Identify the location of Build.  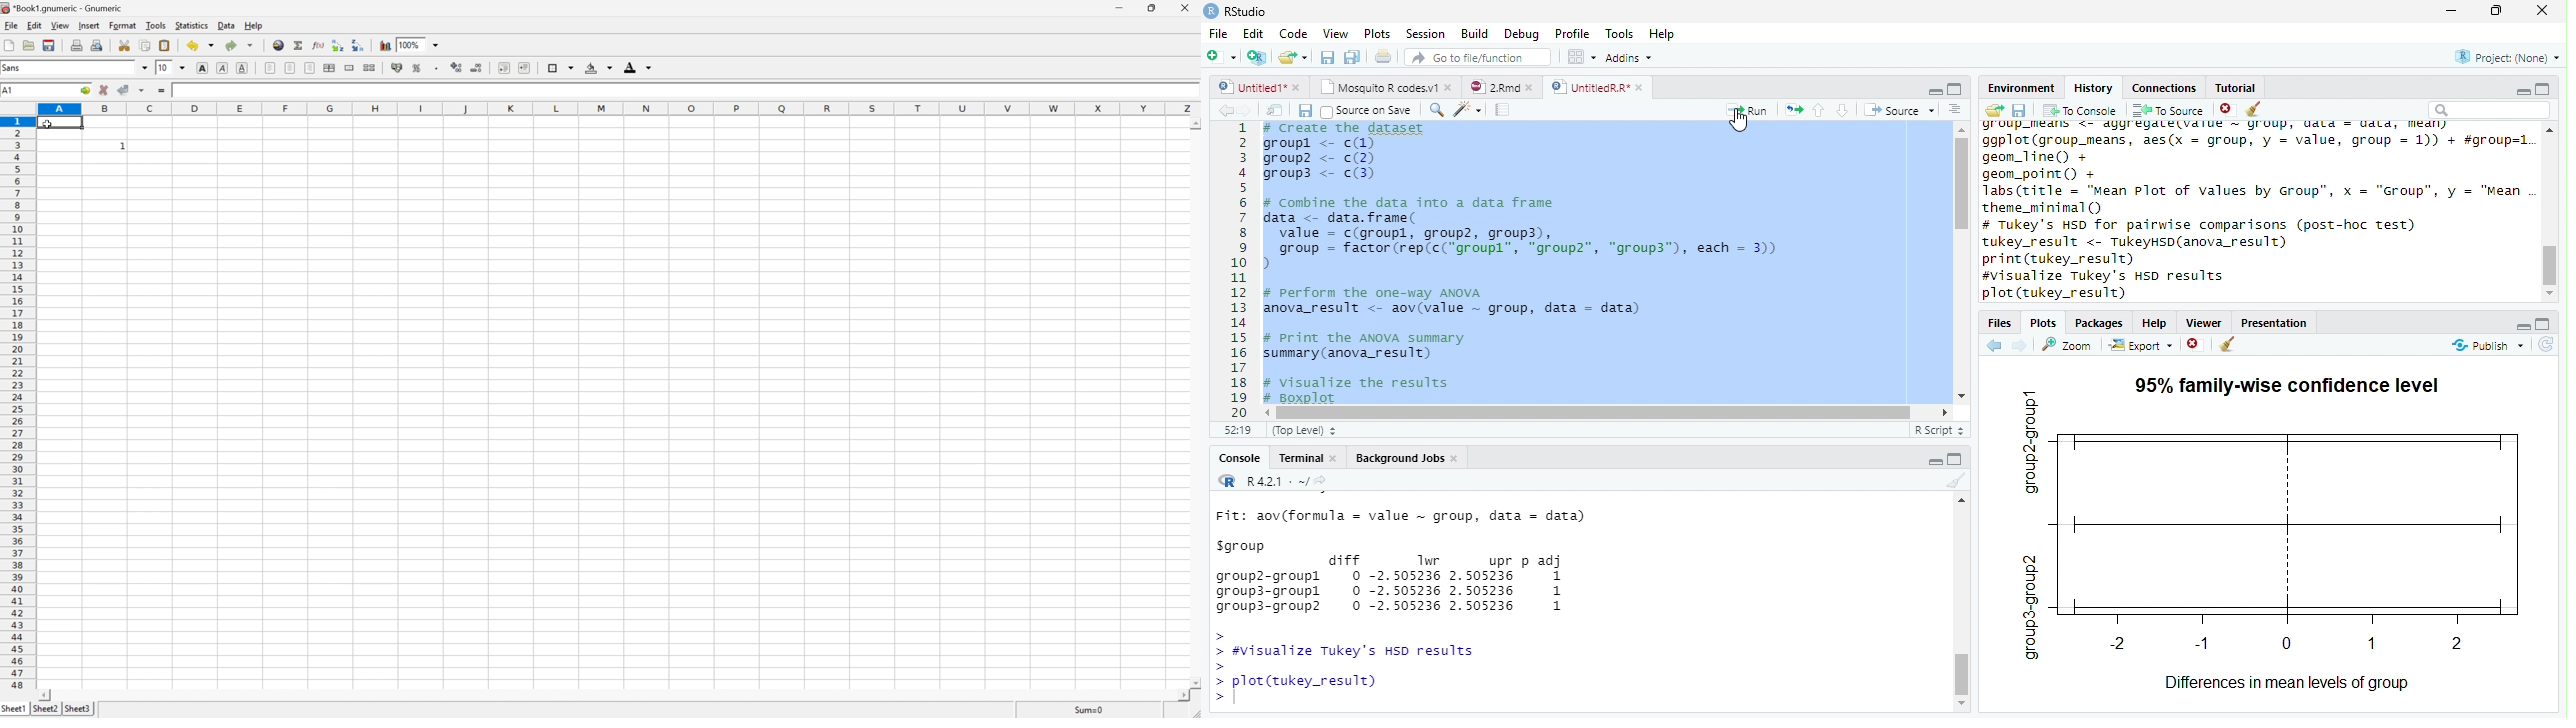
(1478, 34).